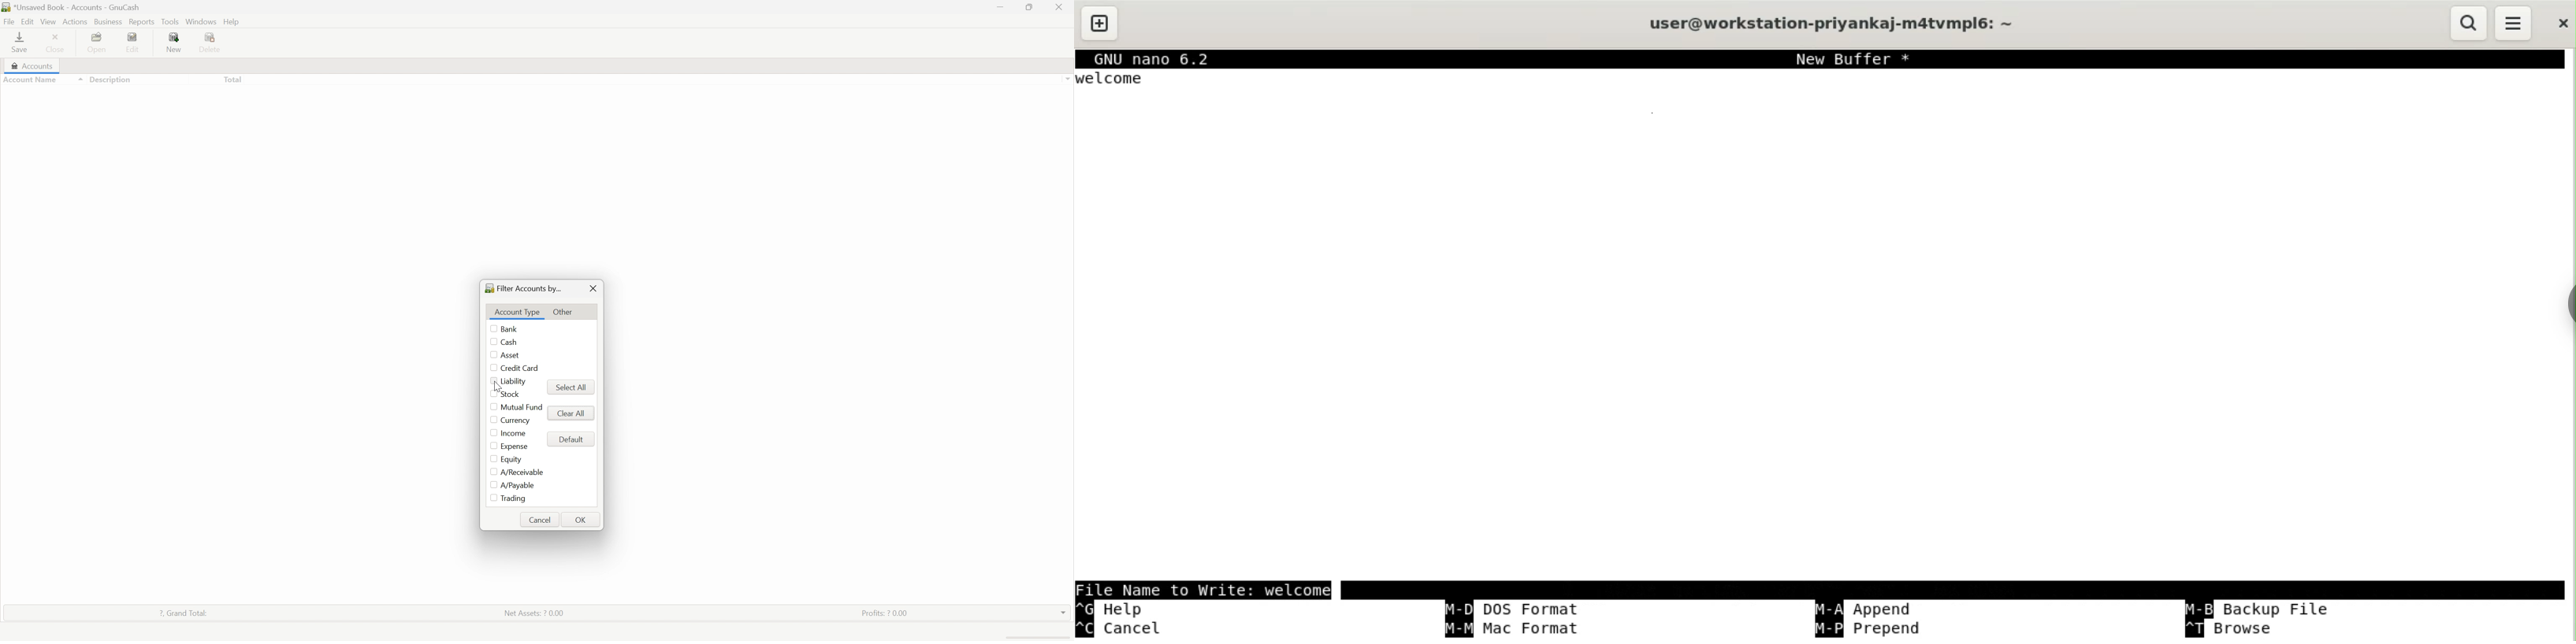 This screenshot has width=2576, height=644. I want to click on append, so click(1869, 609).